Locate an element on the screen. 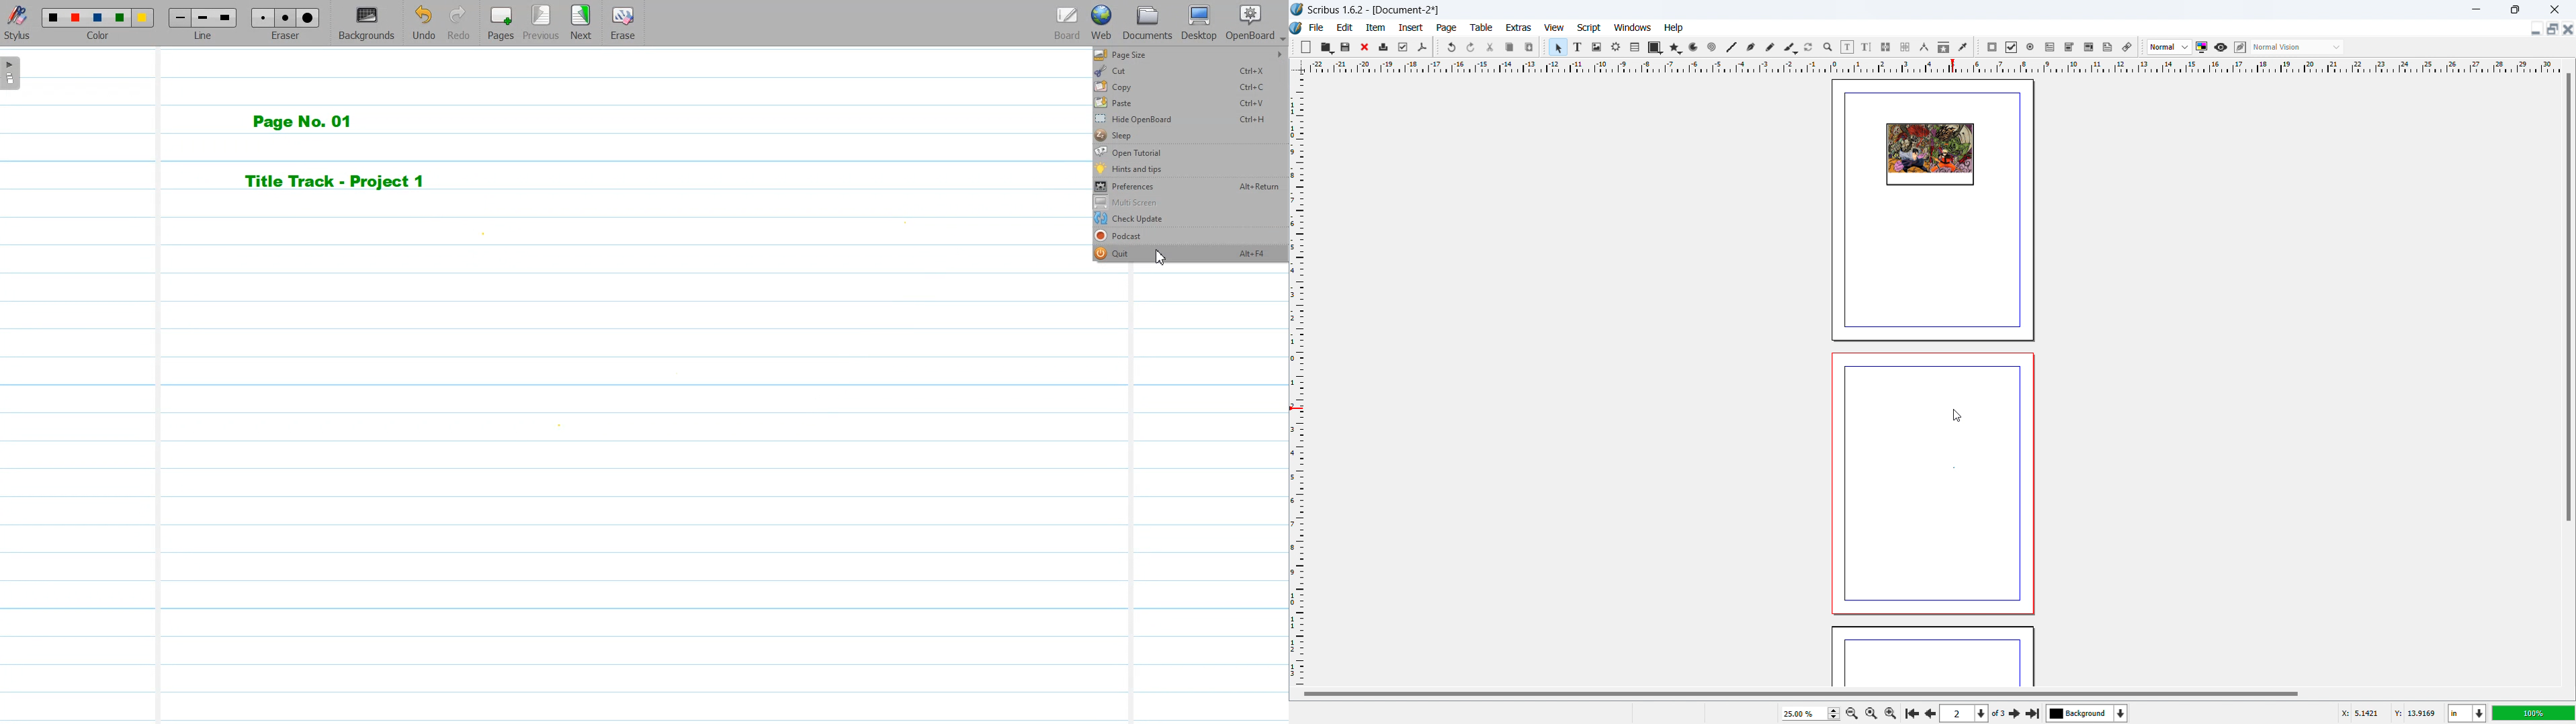  of 3 is located at coordinates (1998, 714).